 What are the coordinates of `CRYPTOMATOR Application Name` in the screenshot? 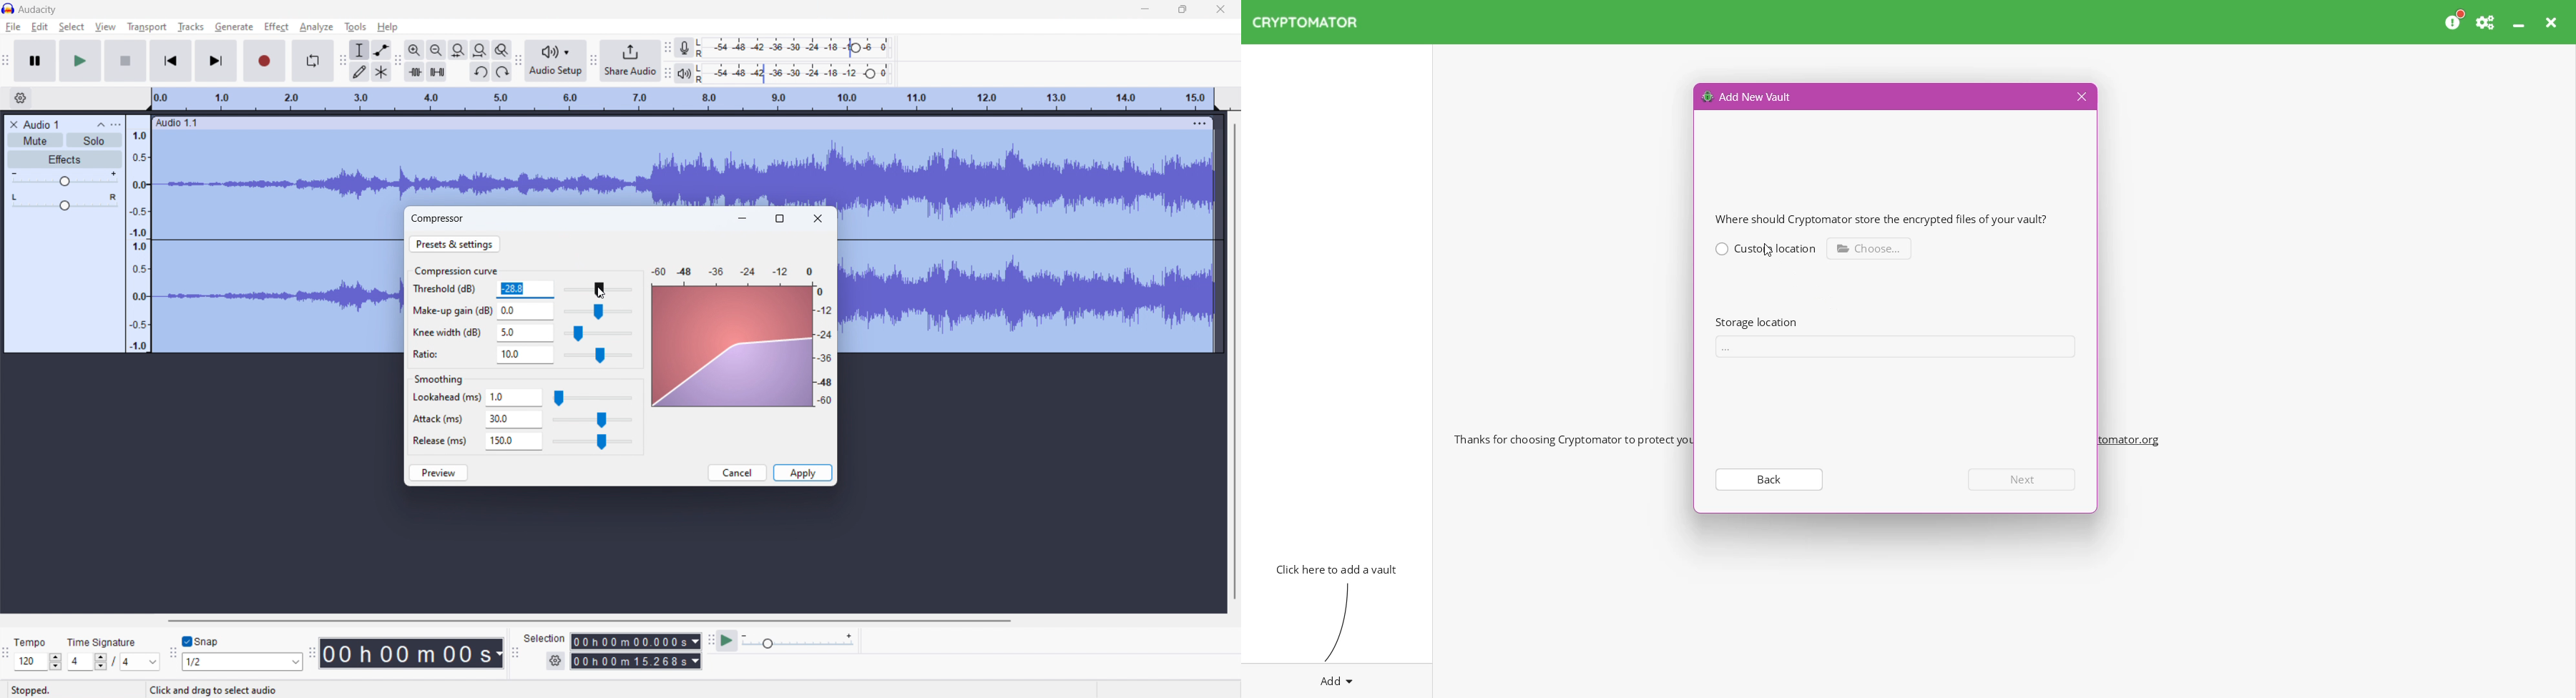 It's located at (1312, 22).